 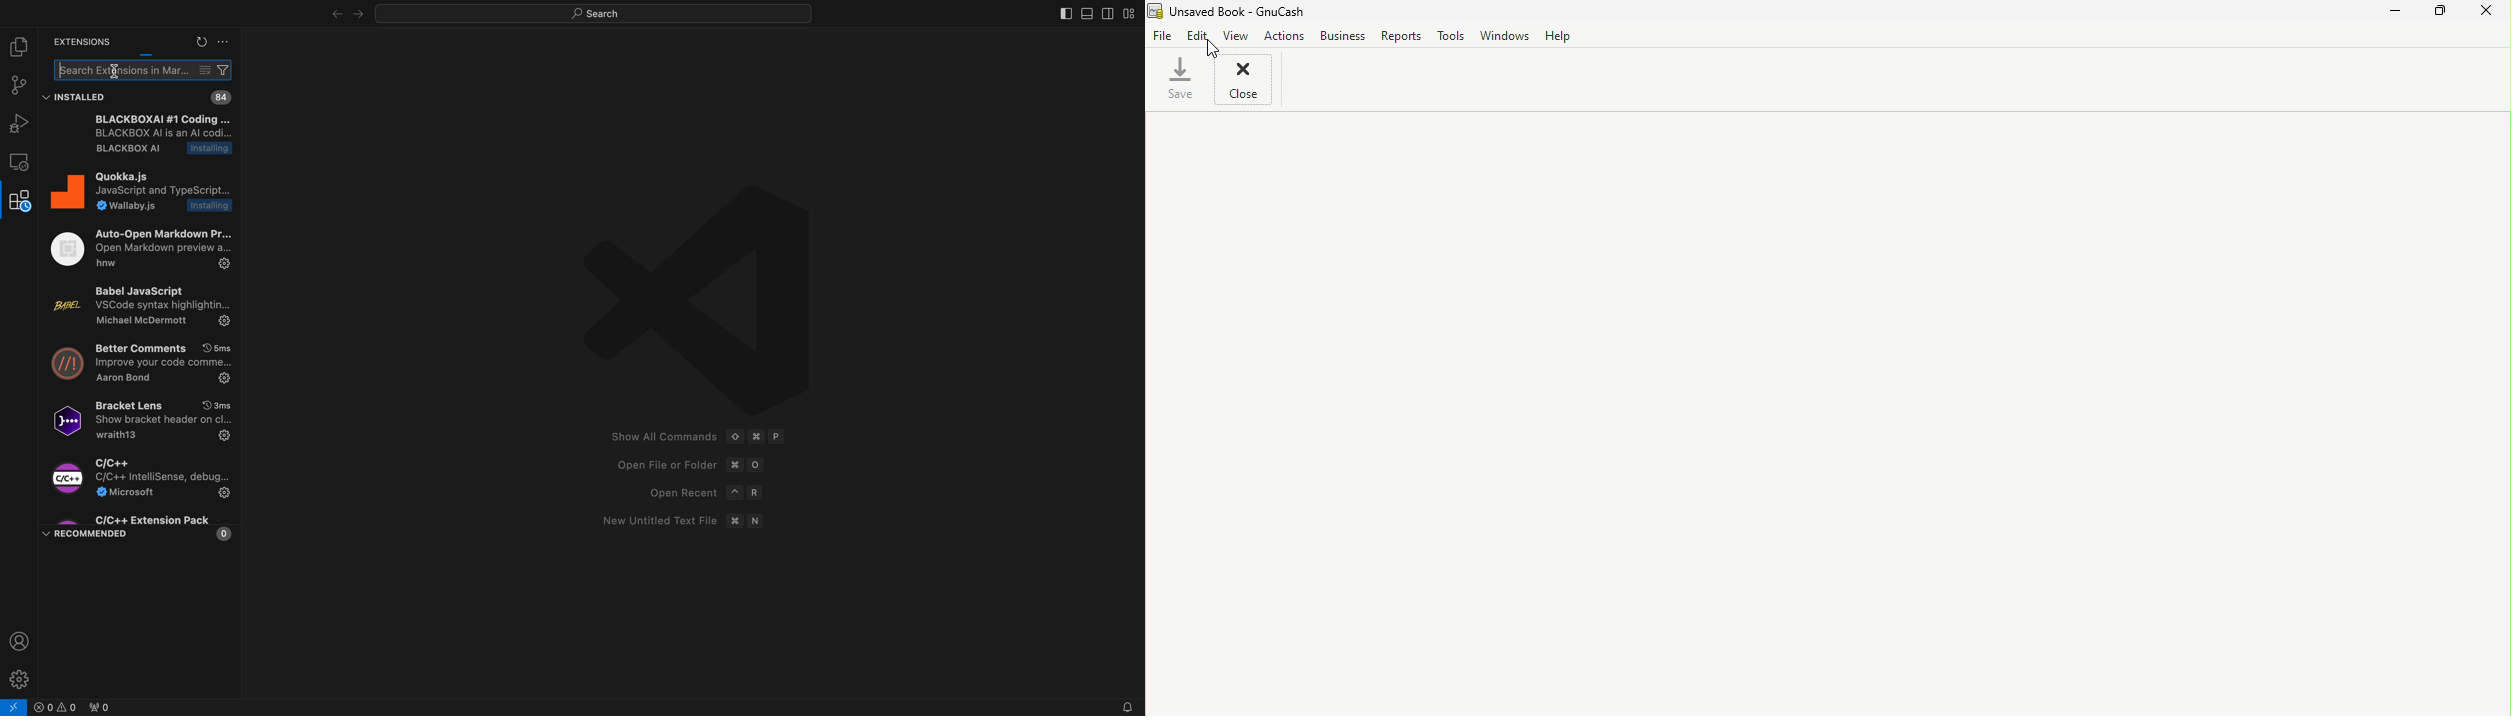 I want to click on remote explore, so click(x=19, y=162).